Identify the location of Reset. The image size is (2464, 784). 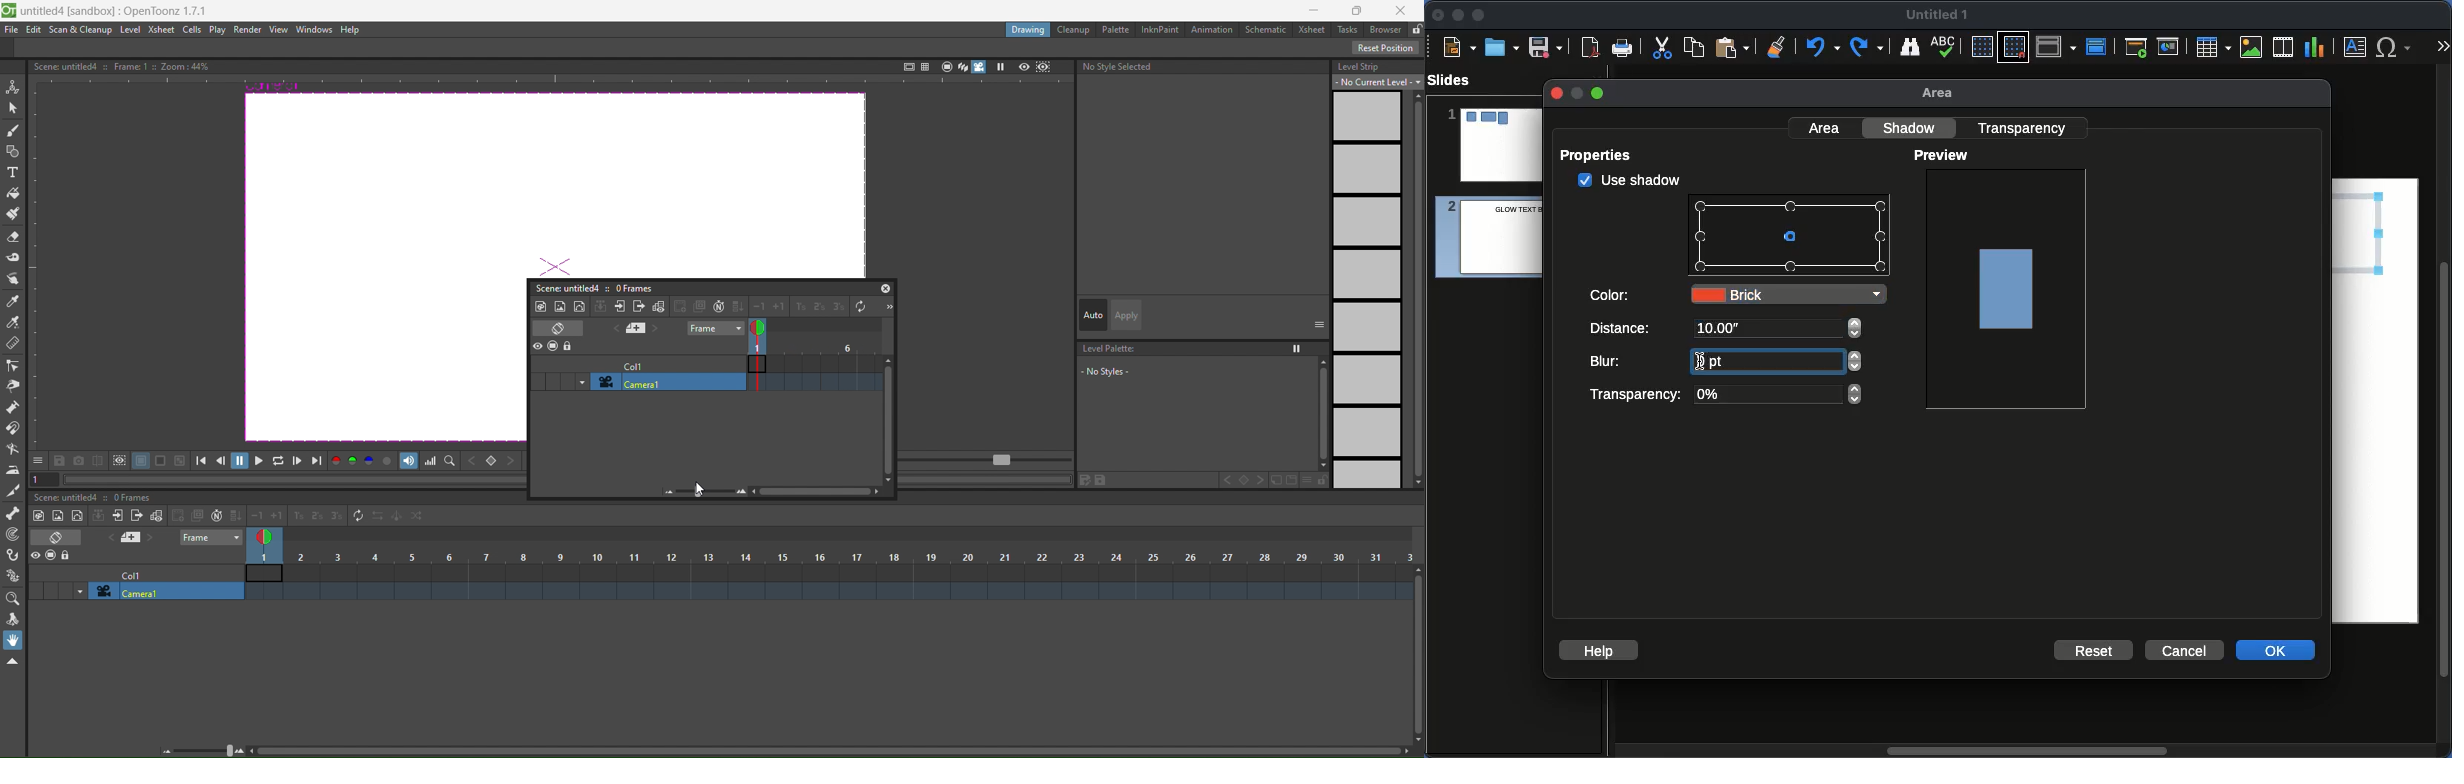
(2095, 649).